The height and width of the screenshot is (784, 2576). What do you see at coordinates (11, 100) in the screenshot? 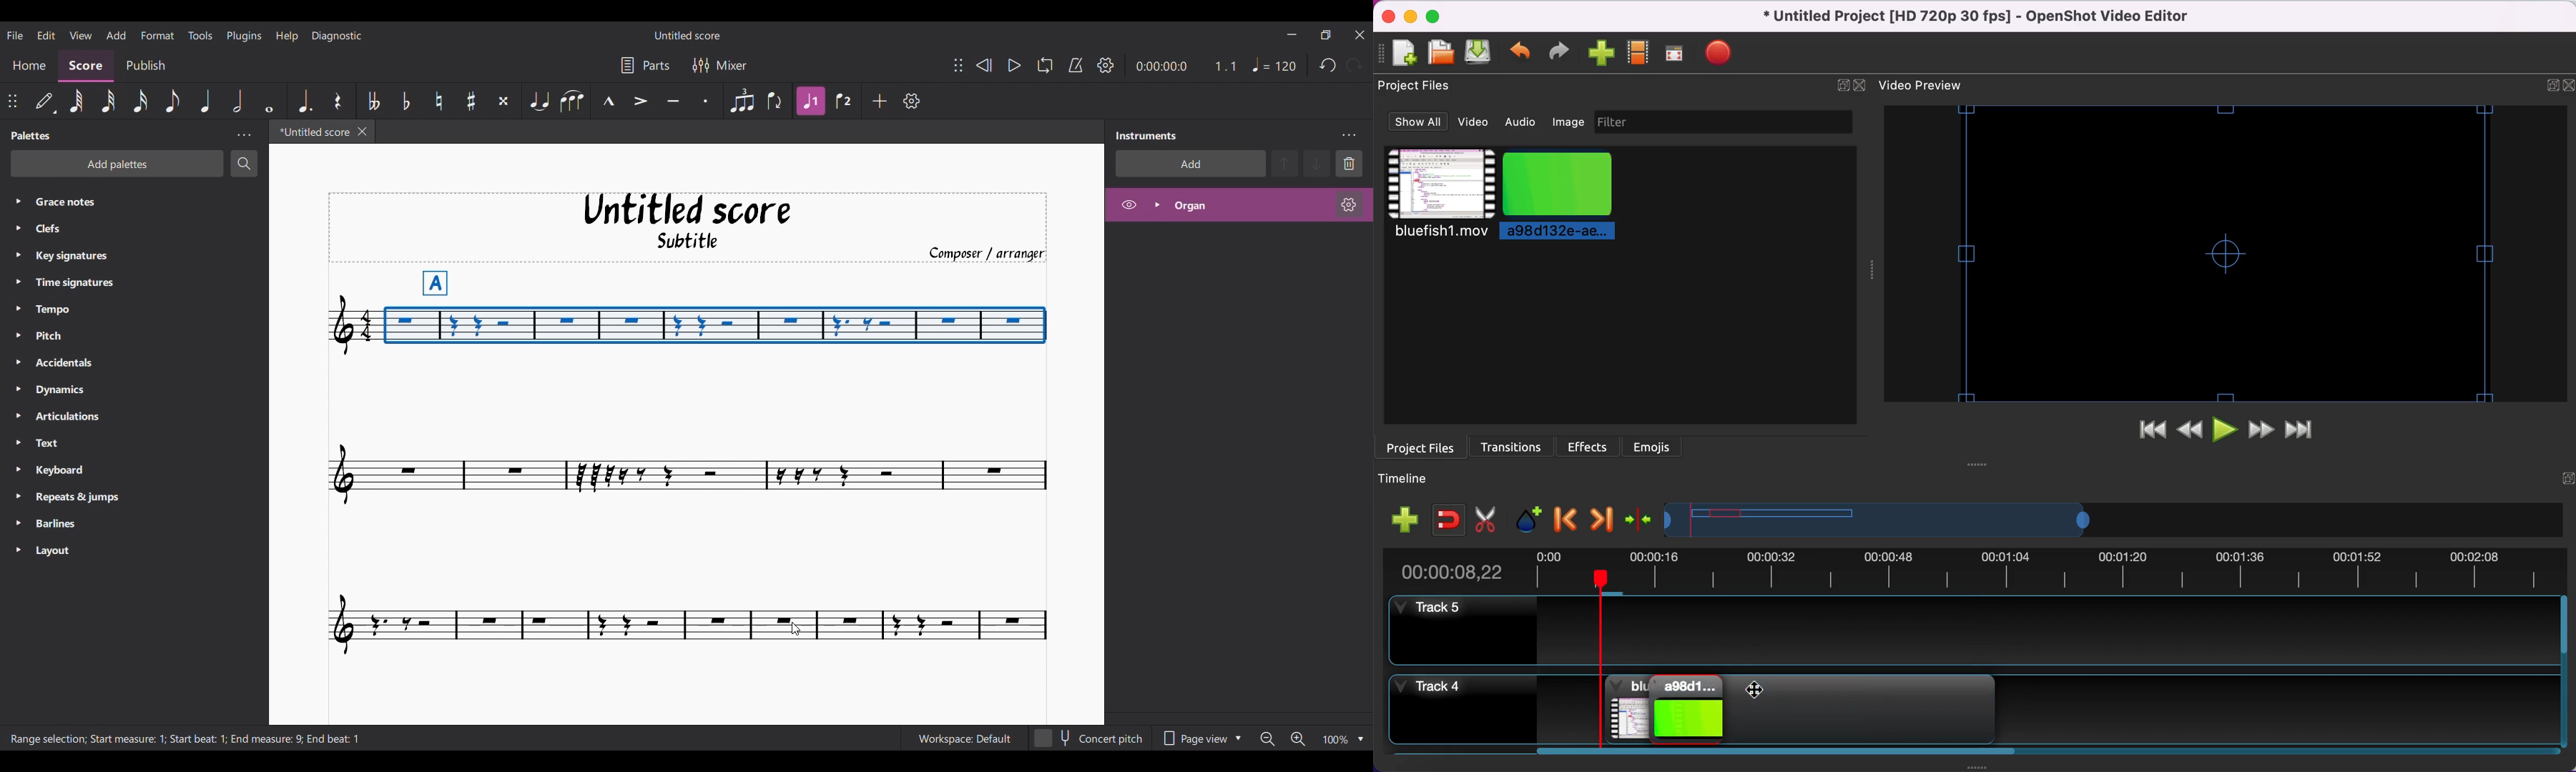
I see `Change position of toolbar attached` at bounding box center [11, 100].